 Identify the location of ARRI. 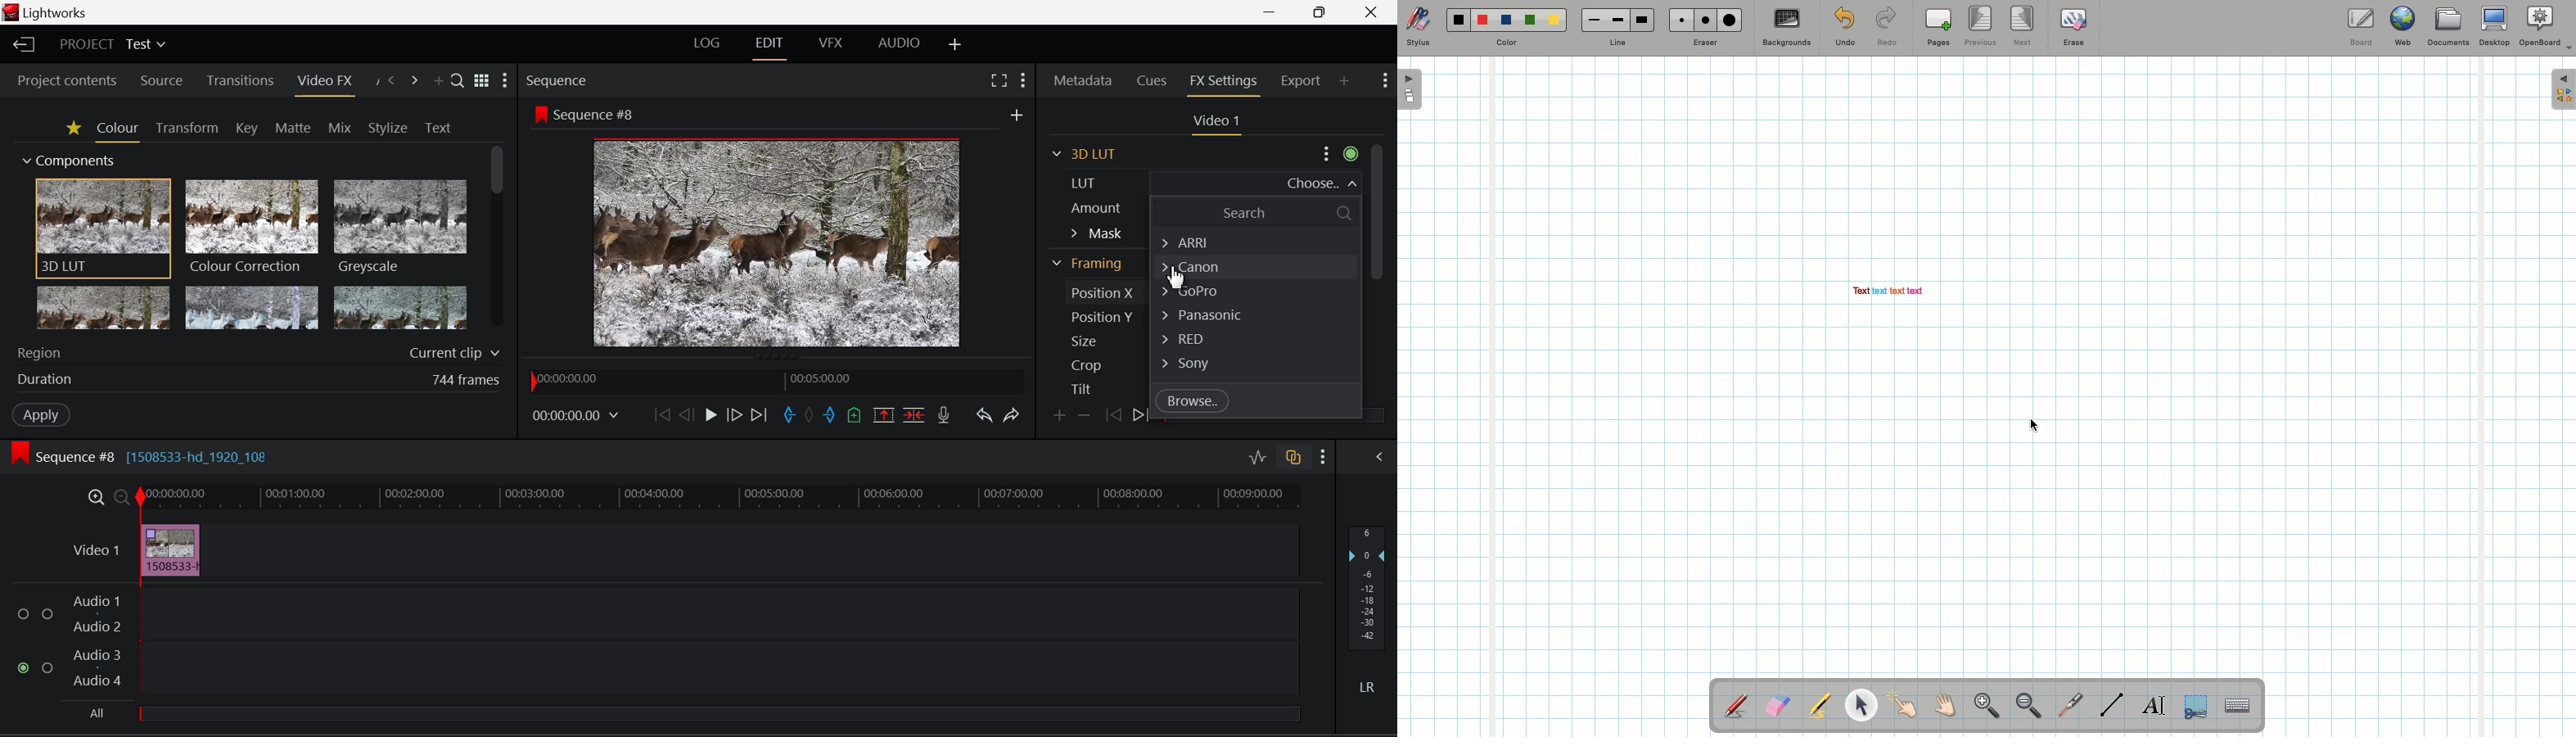
(1206, 242).